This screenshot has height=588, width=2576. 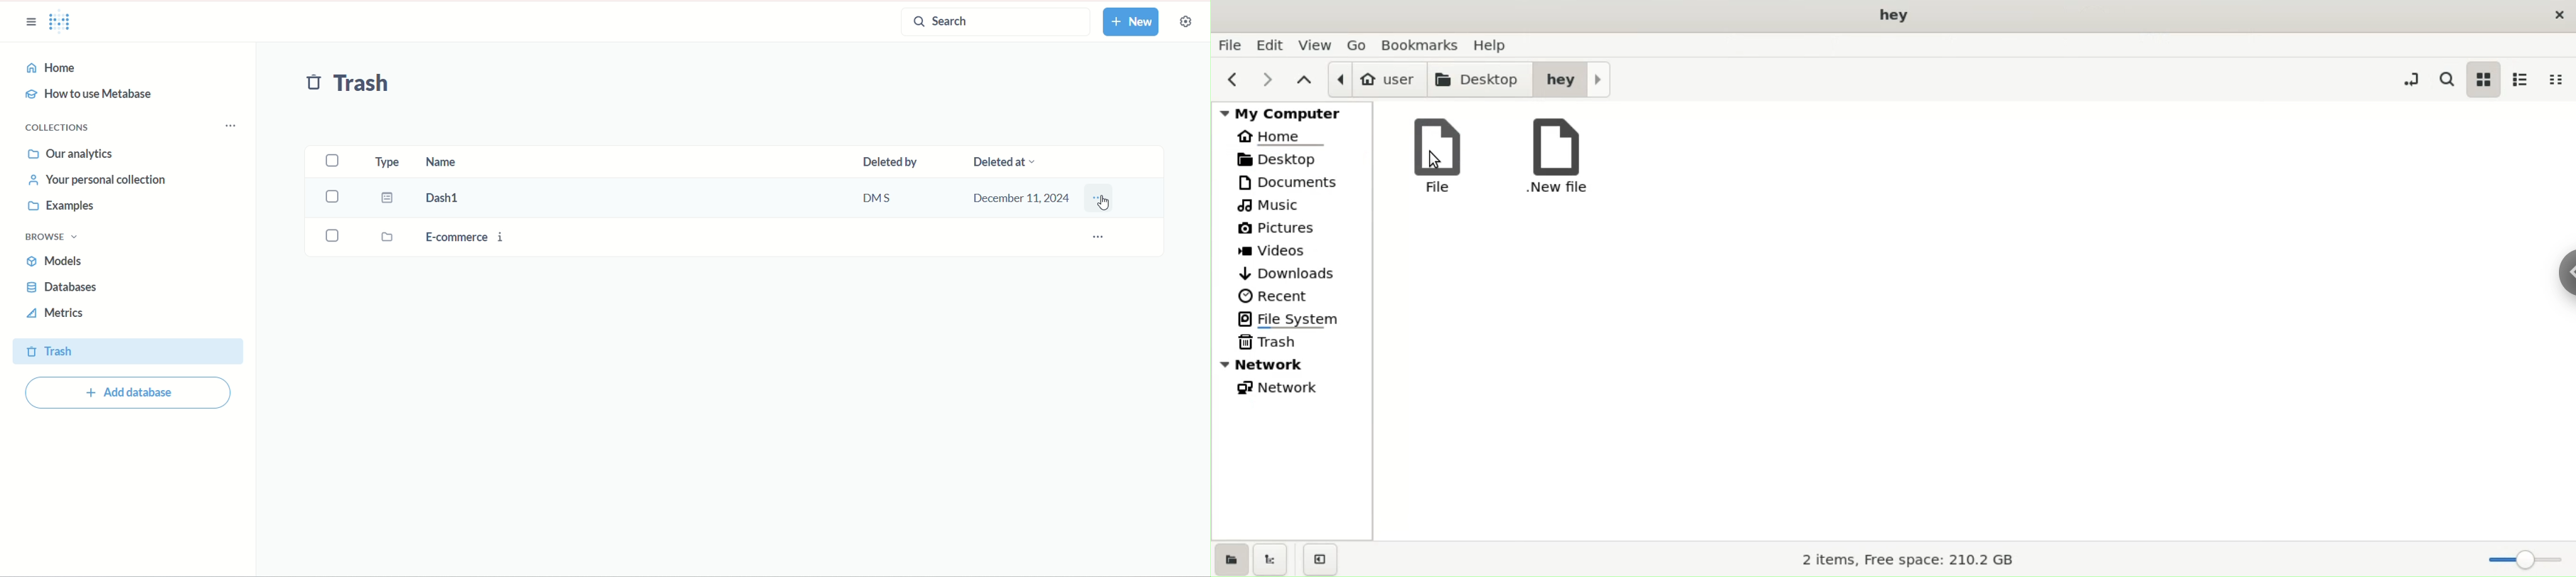 I want to click on Metabase logo, so click(x=64, y=23).